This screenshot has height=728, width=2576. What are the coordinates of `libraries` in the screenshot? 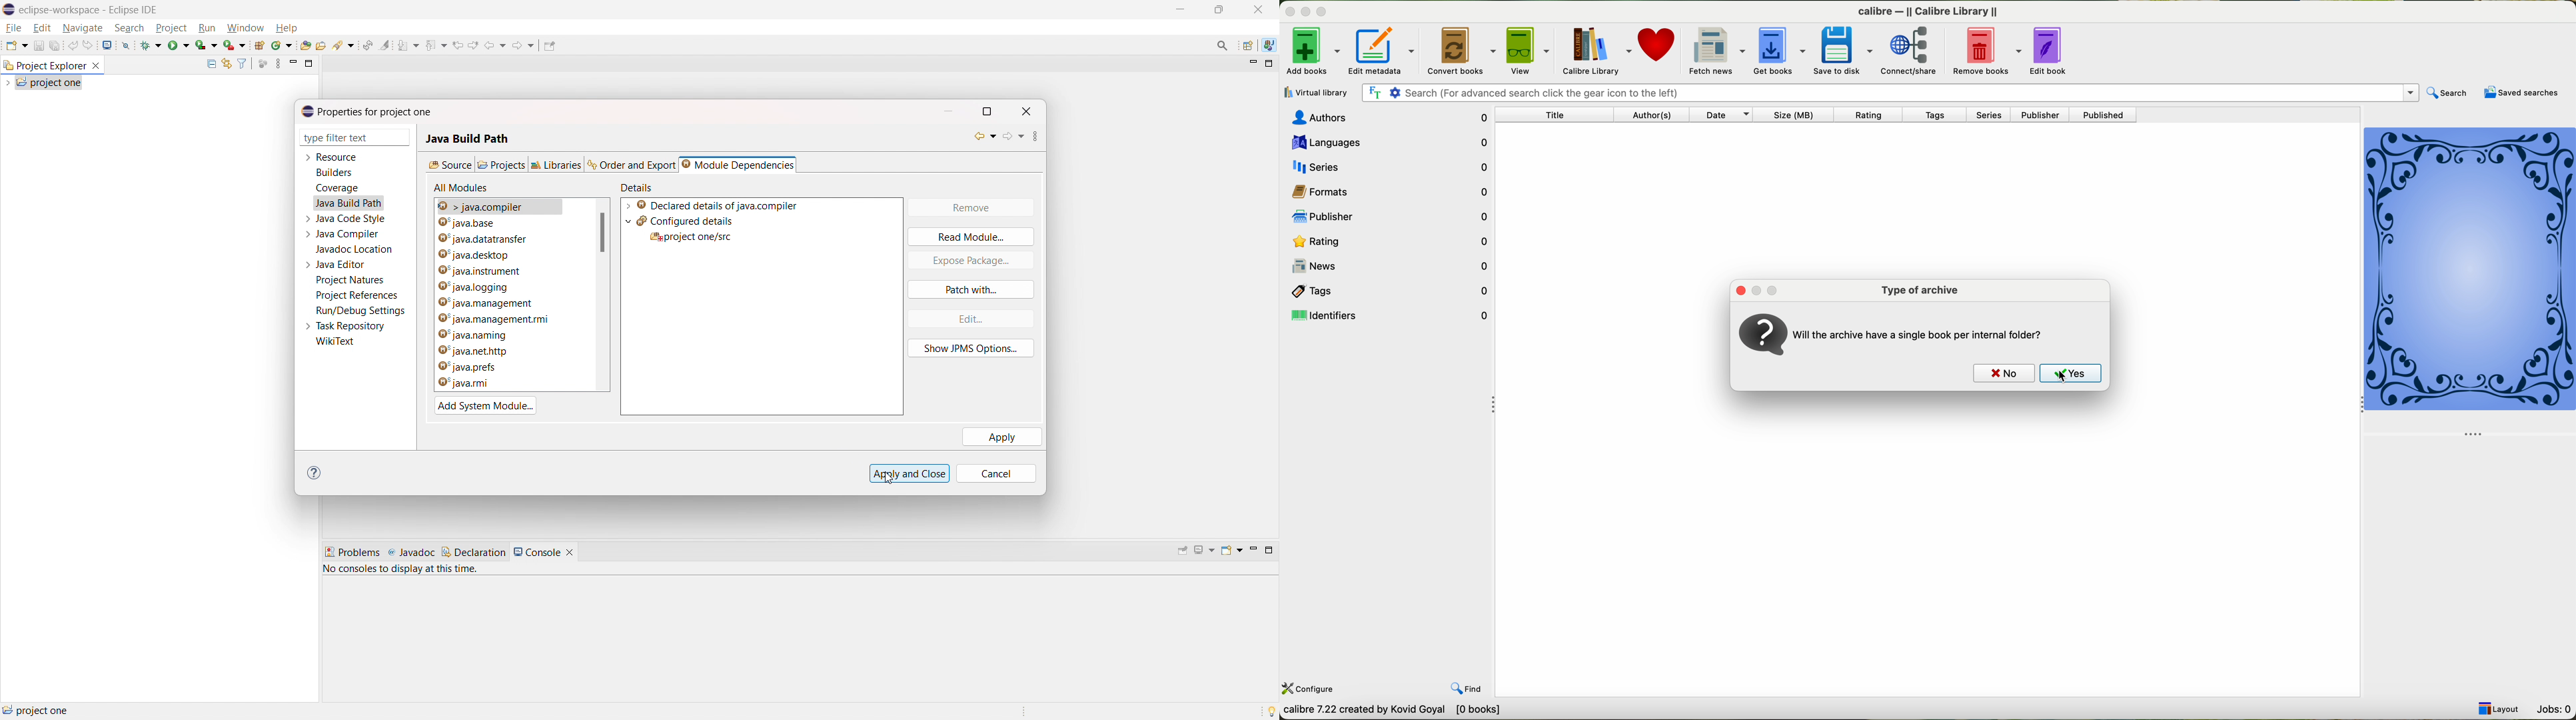 It's located at (557, 164).